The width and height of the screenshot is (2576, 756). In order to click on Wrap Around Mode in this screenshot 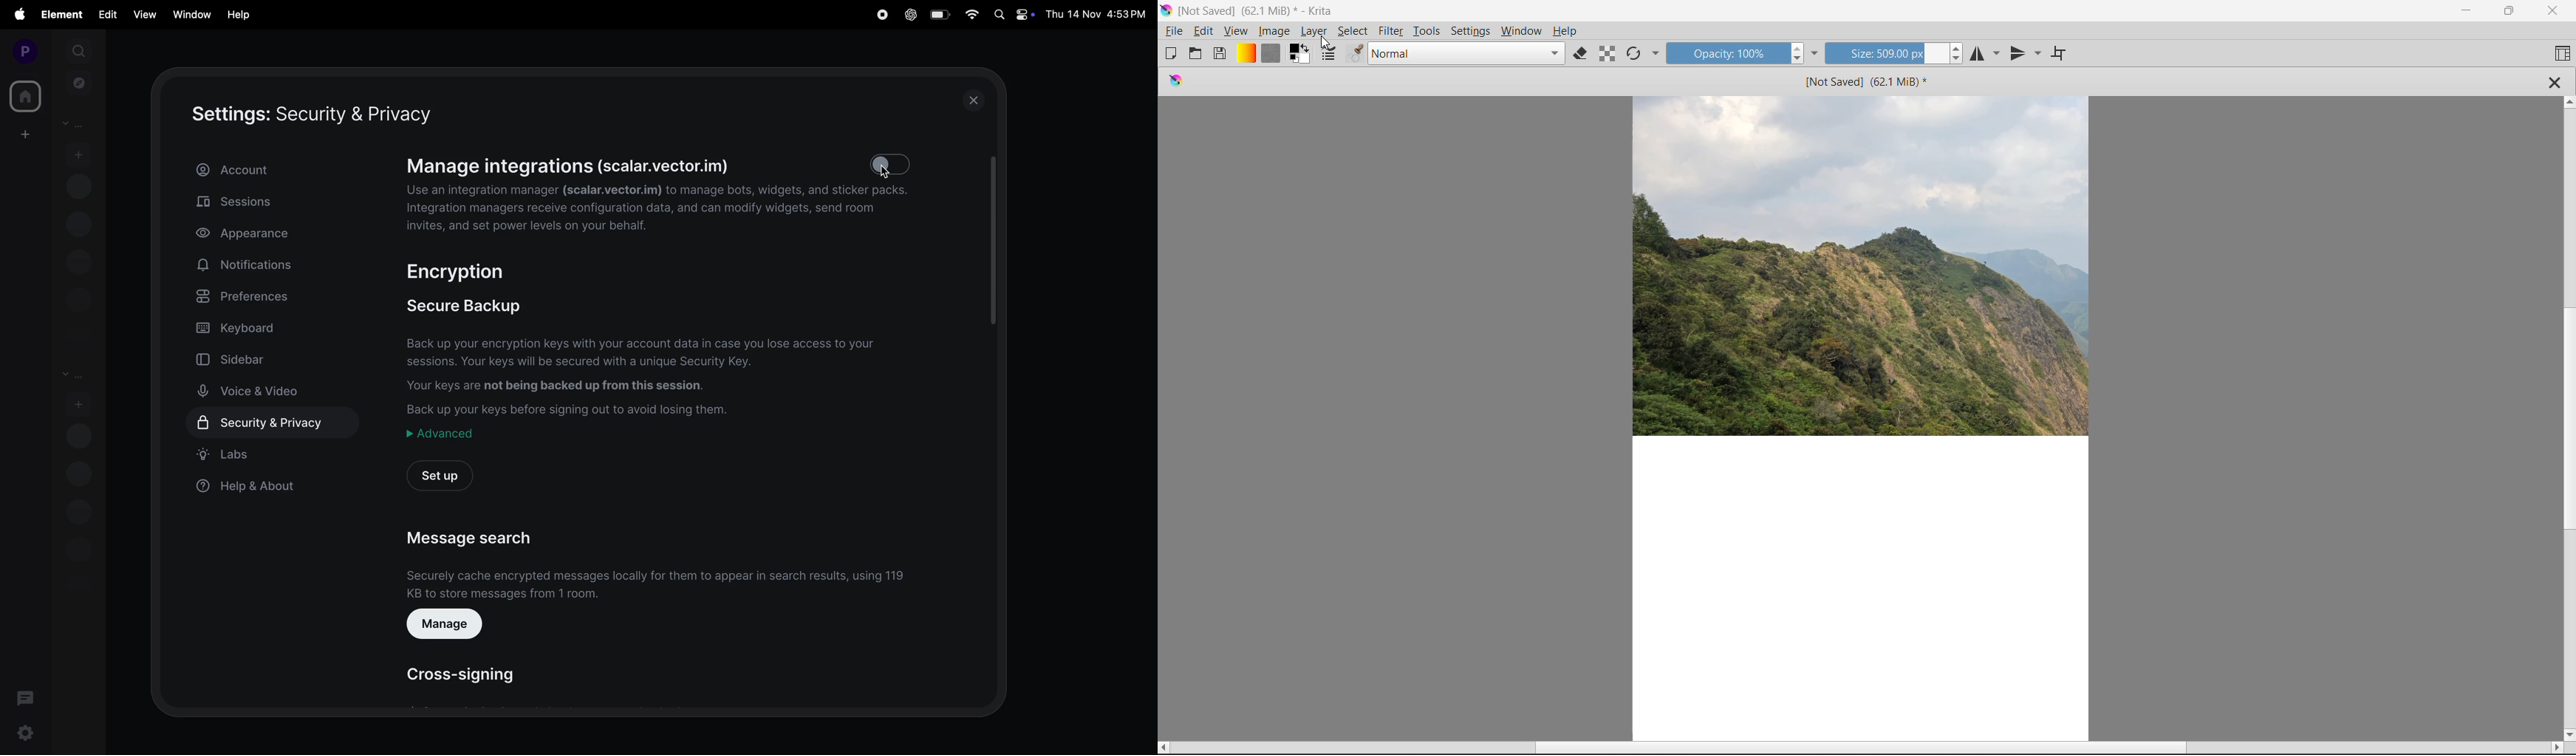, I will do `click(2059, 55)`.